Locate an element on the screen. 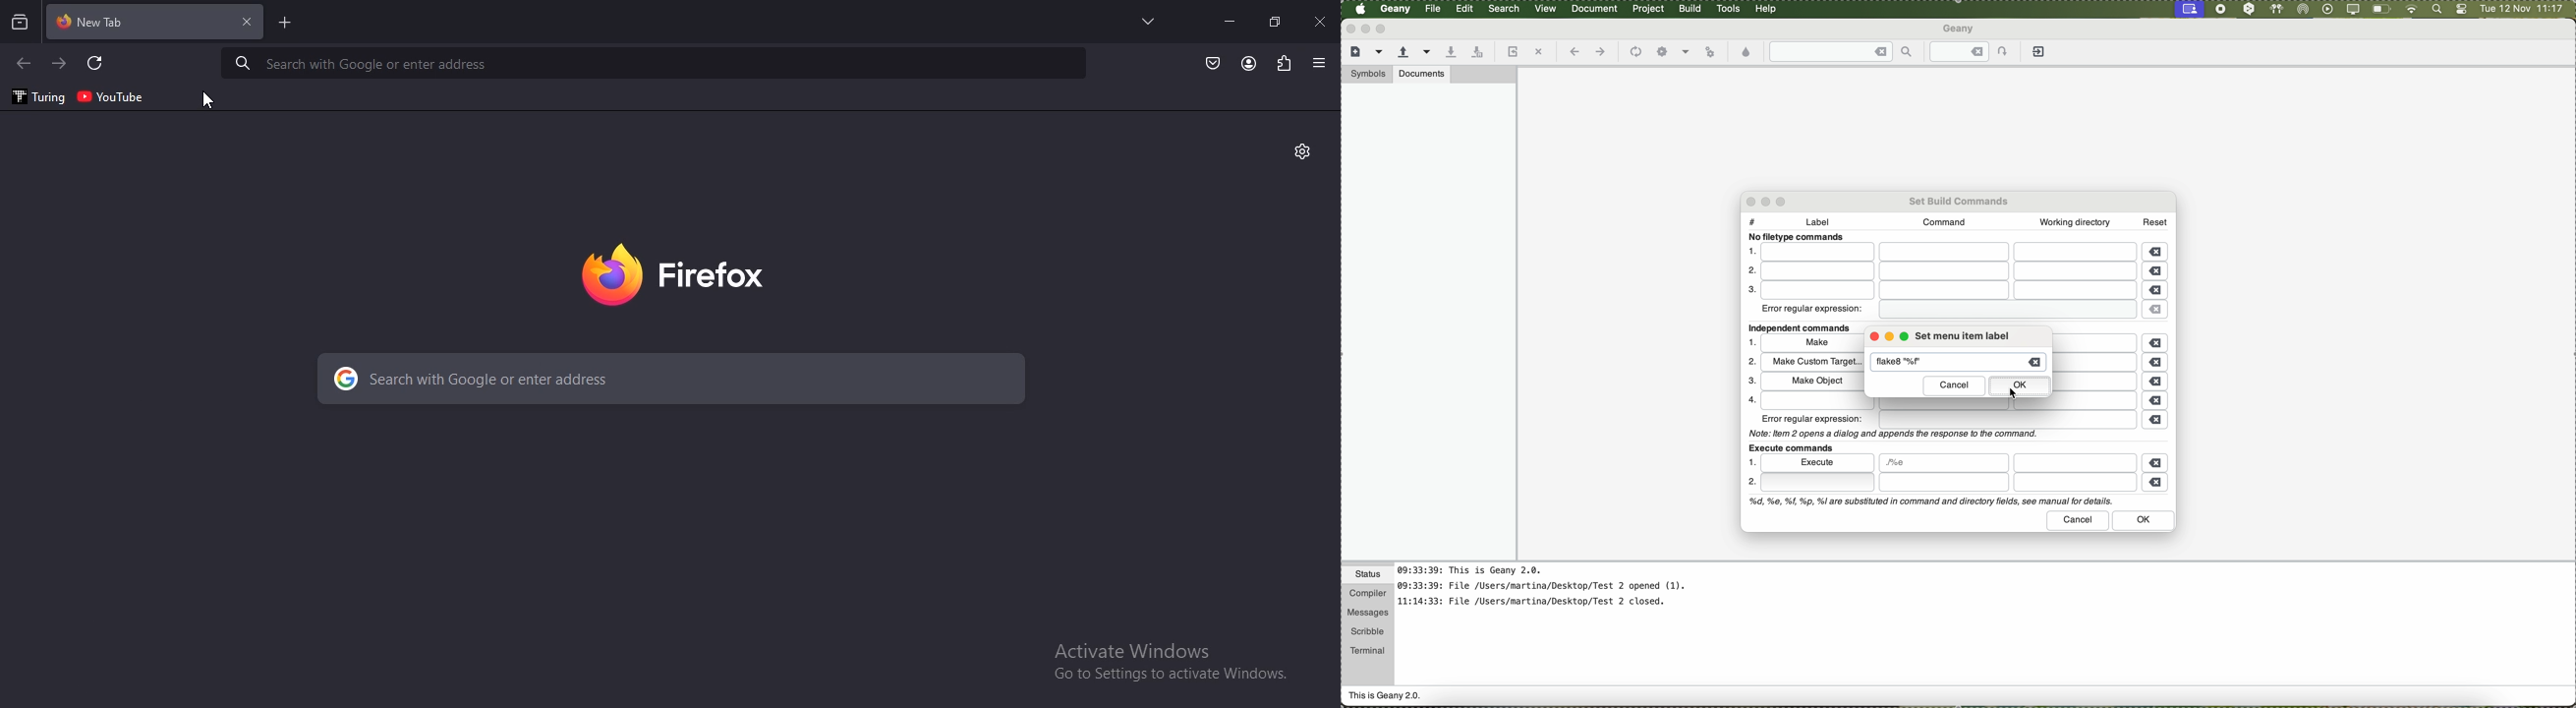 The height and width of the screenshot is (728, 2576). icon is located at coordinates (1634, 53).